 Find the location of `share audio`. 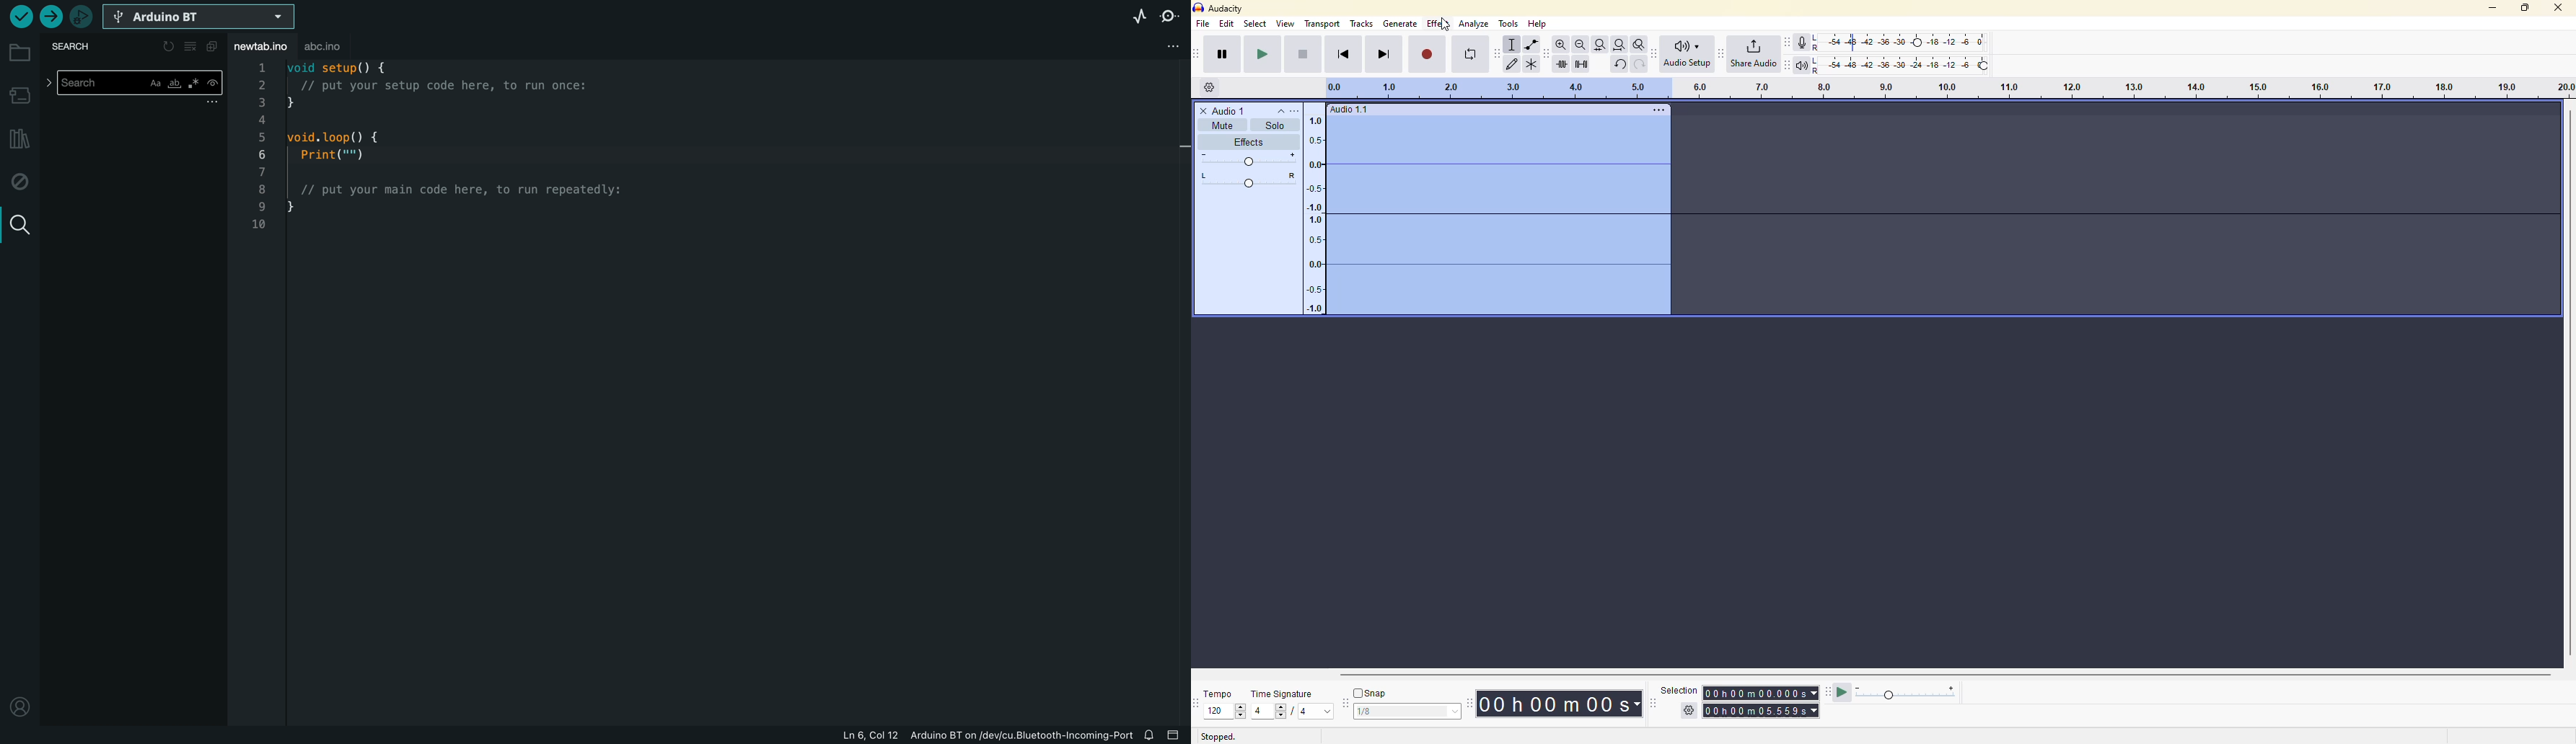

share audio is located at coordinates (1754, 53).